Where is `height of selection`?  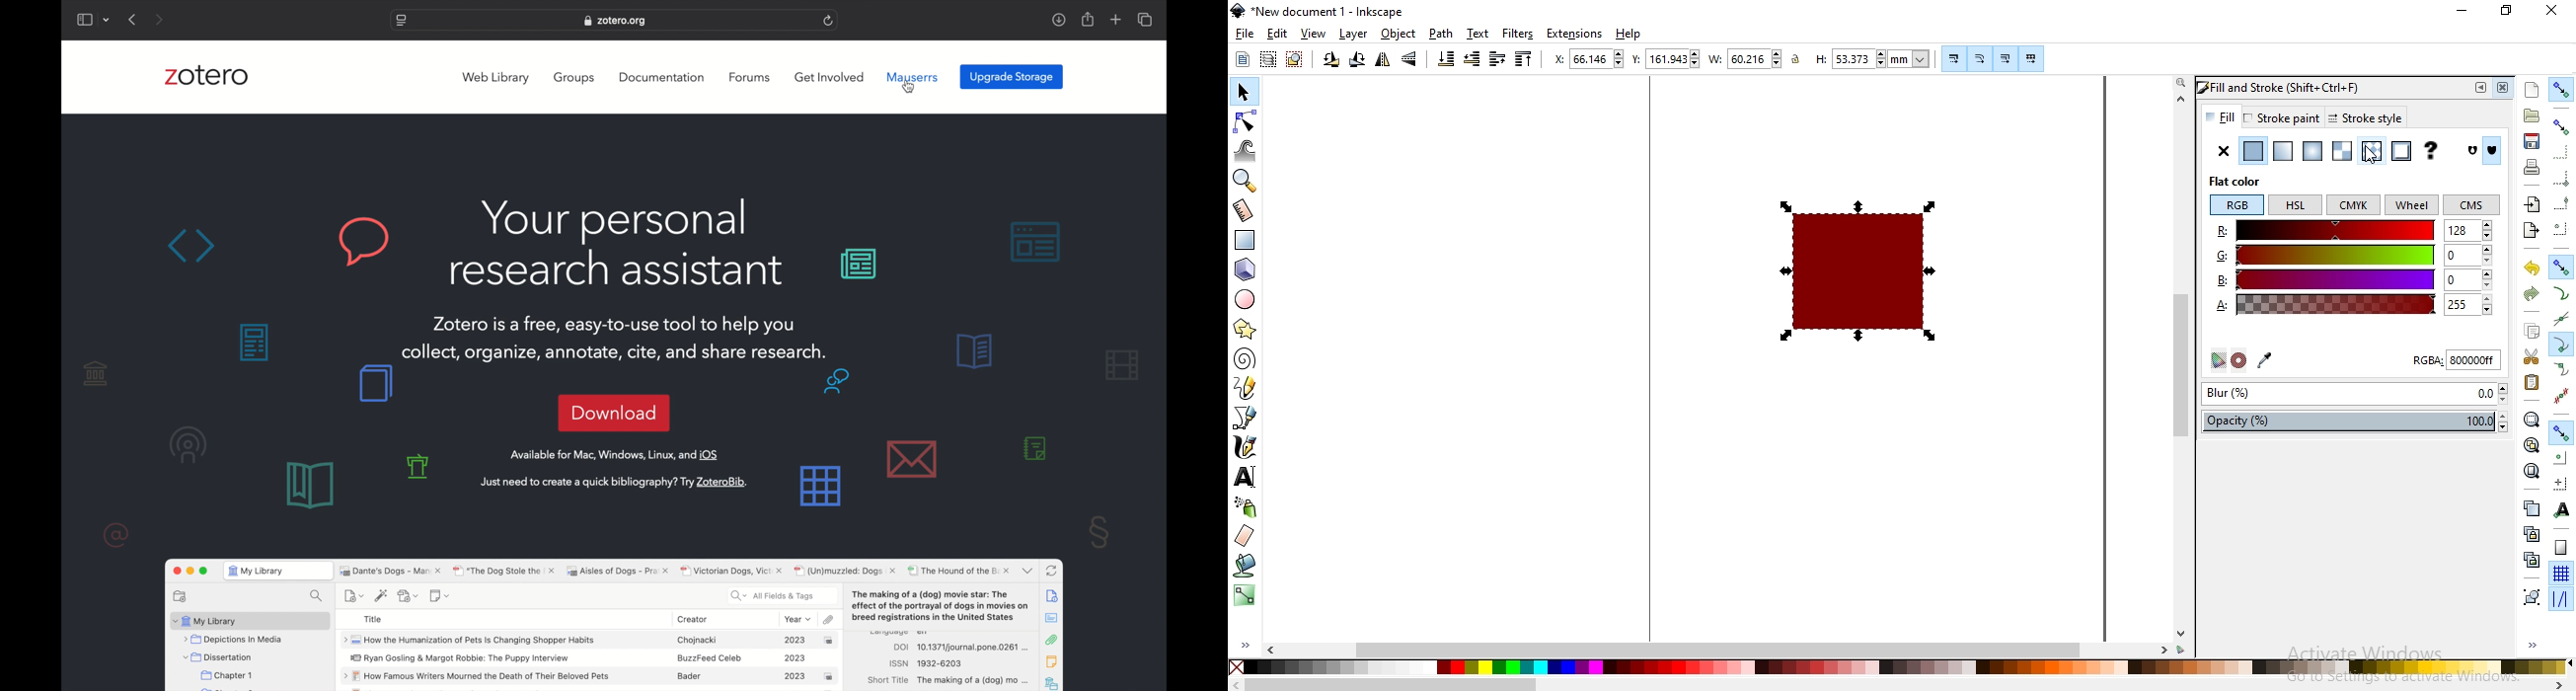 height of selection is located at coordinates (1818, 59).